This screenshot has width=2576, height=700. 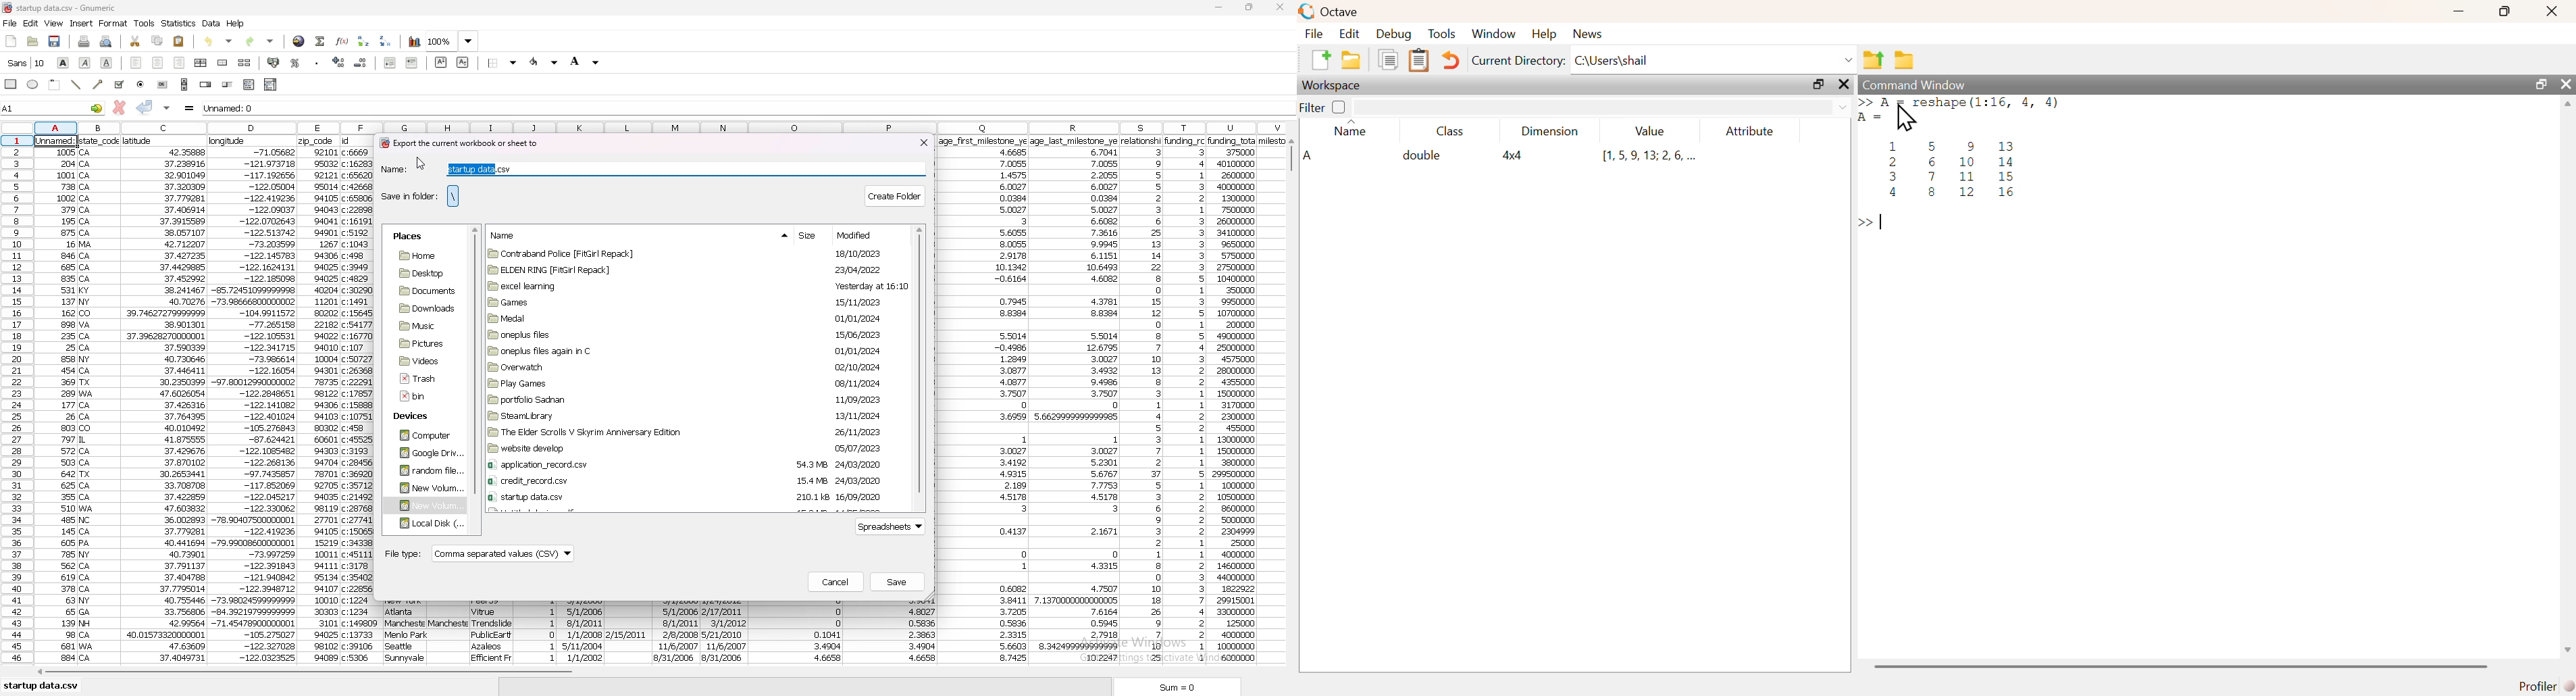 What do you see at coordinates (1290, 405) in the screenshot?
I see `scroll bar` at bounding box center [1290, 405].